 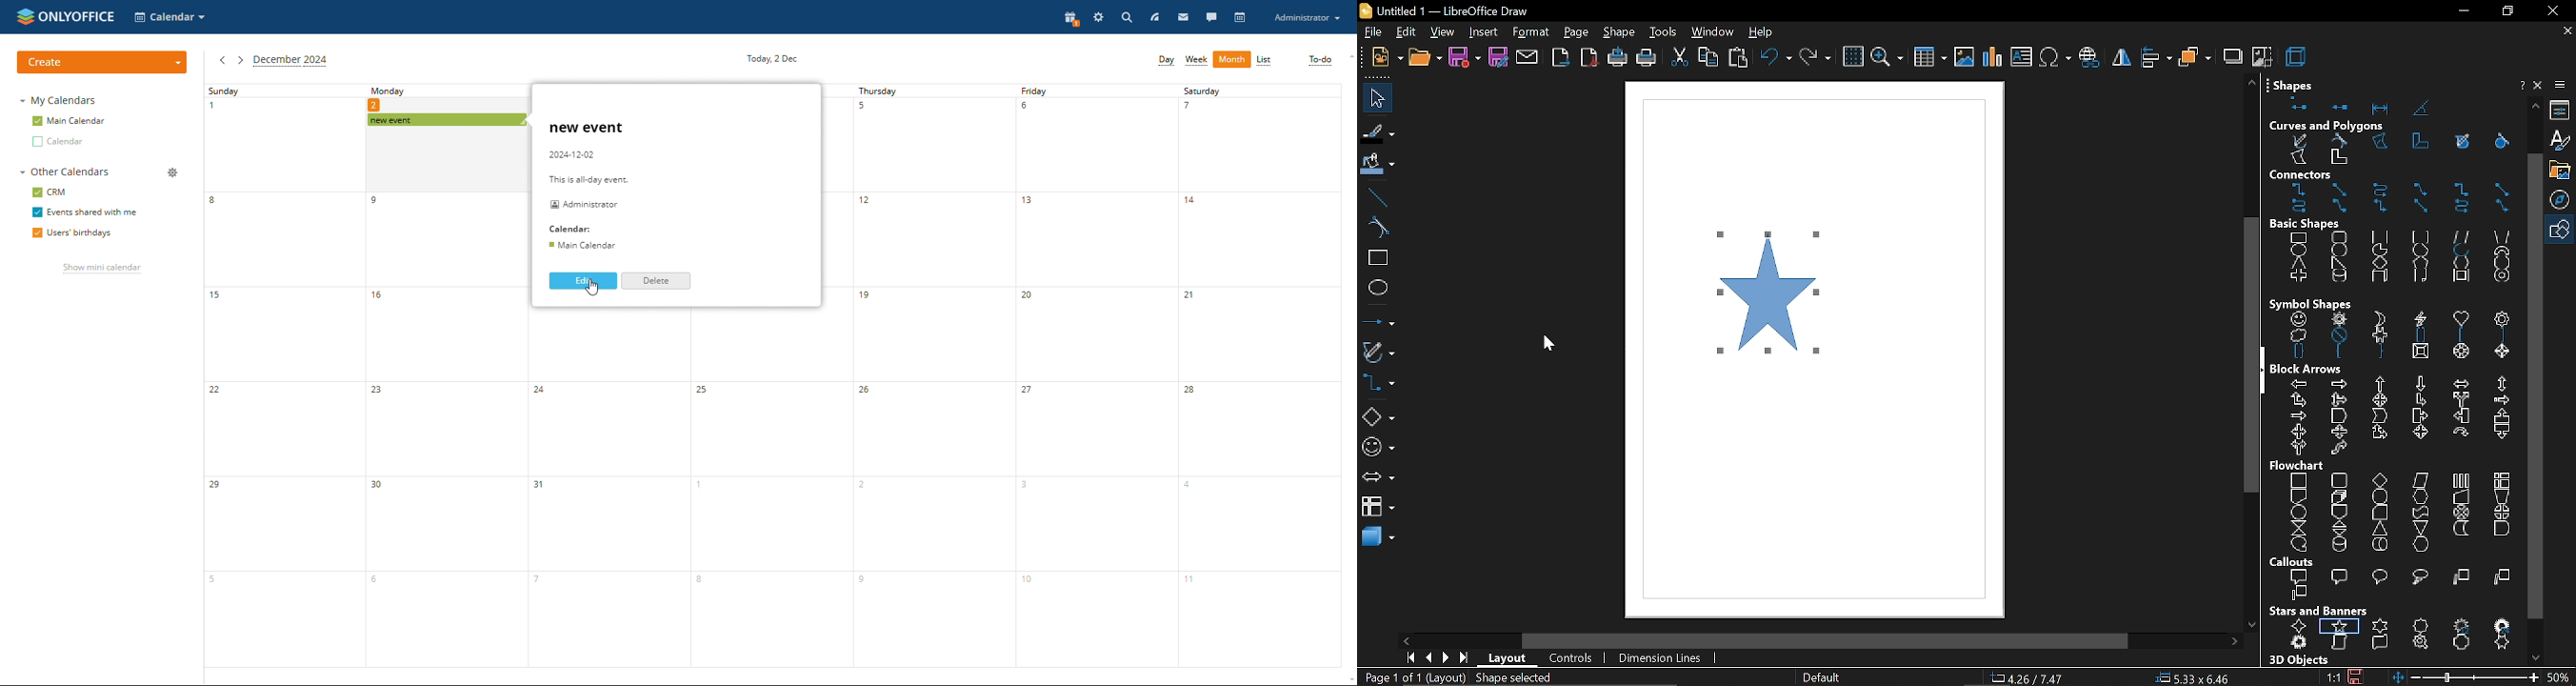 What do you see at coordinates (1408, 657) in the screenshot?
I see `go to first page` at bounding box center [1408, 657].